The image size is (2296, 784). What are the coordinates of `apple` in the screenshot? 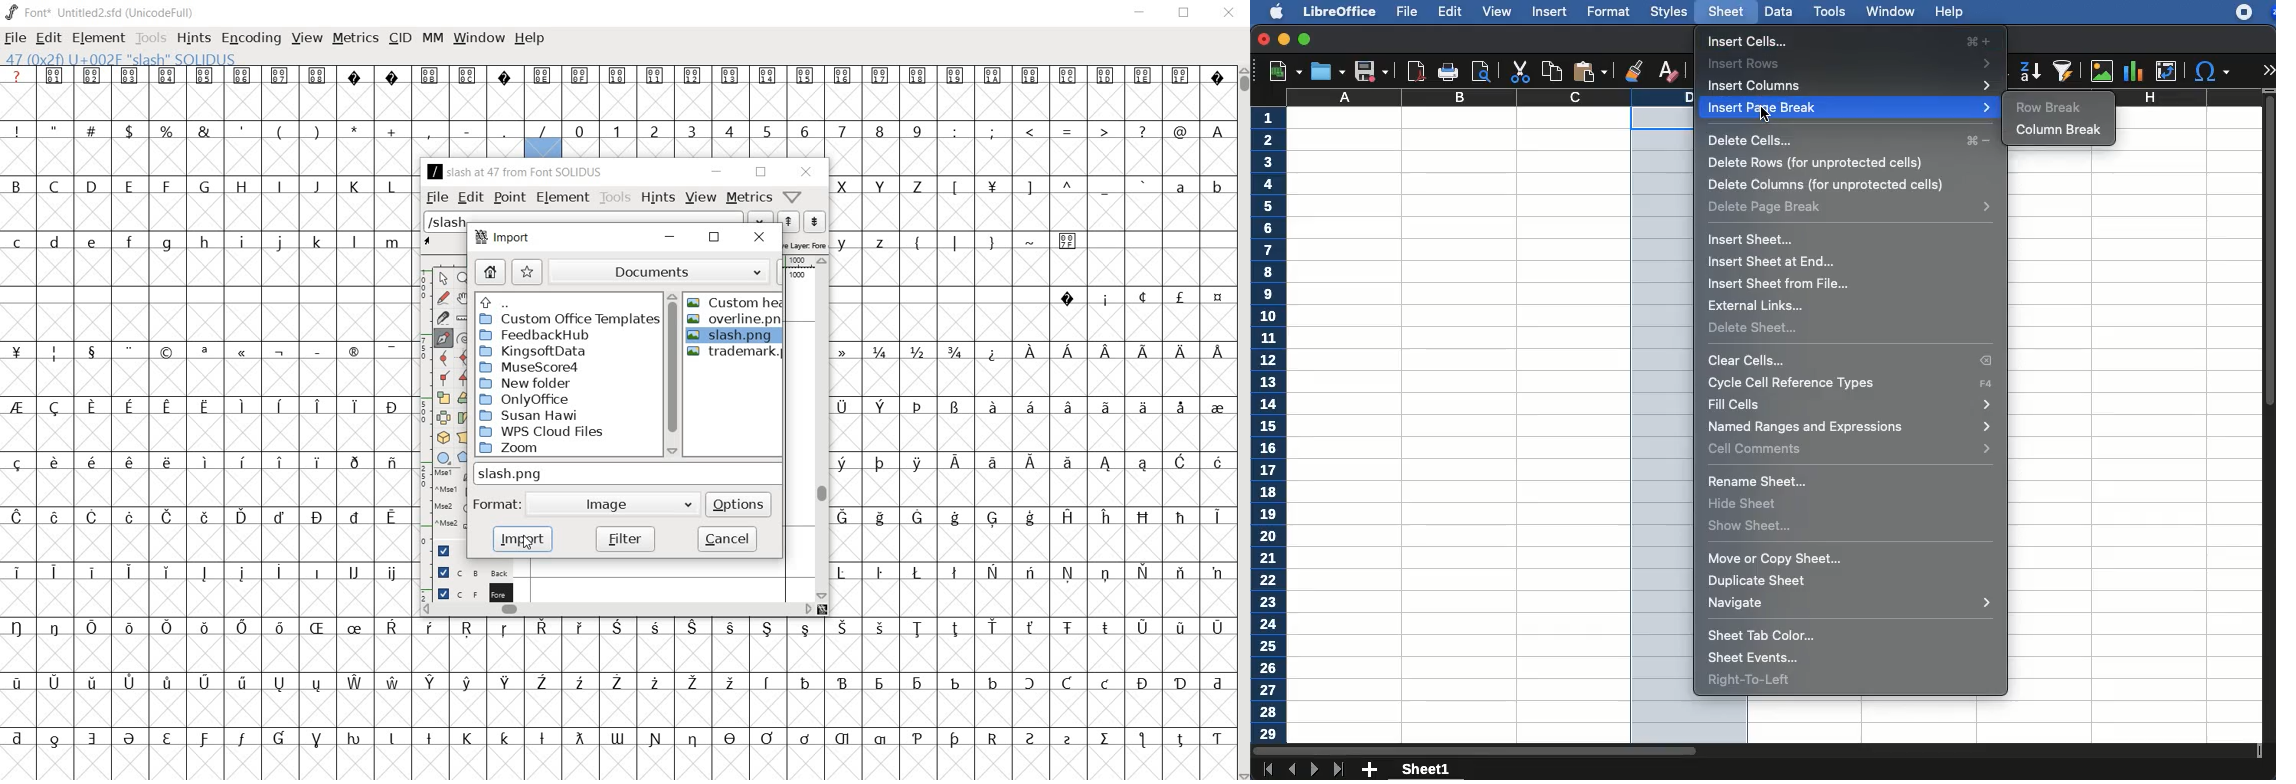 It's located at (1270, 12).